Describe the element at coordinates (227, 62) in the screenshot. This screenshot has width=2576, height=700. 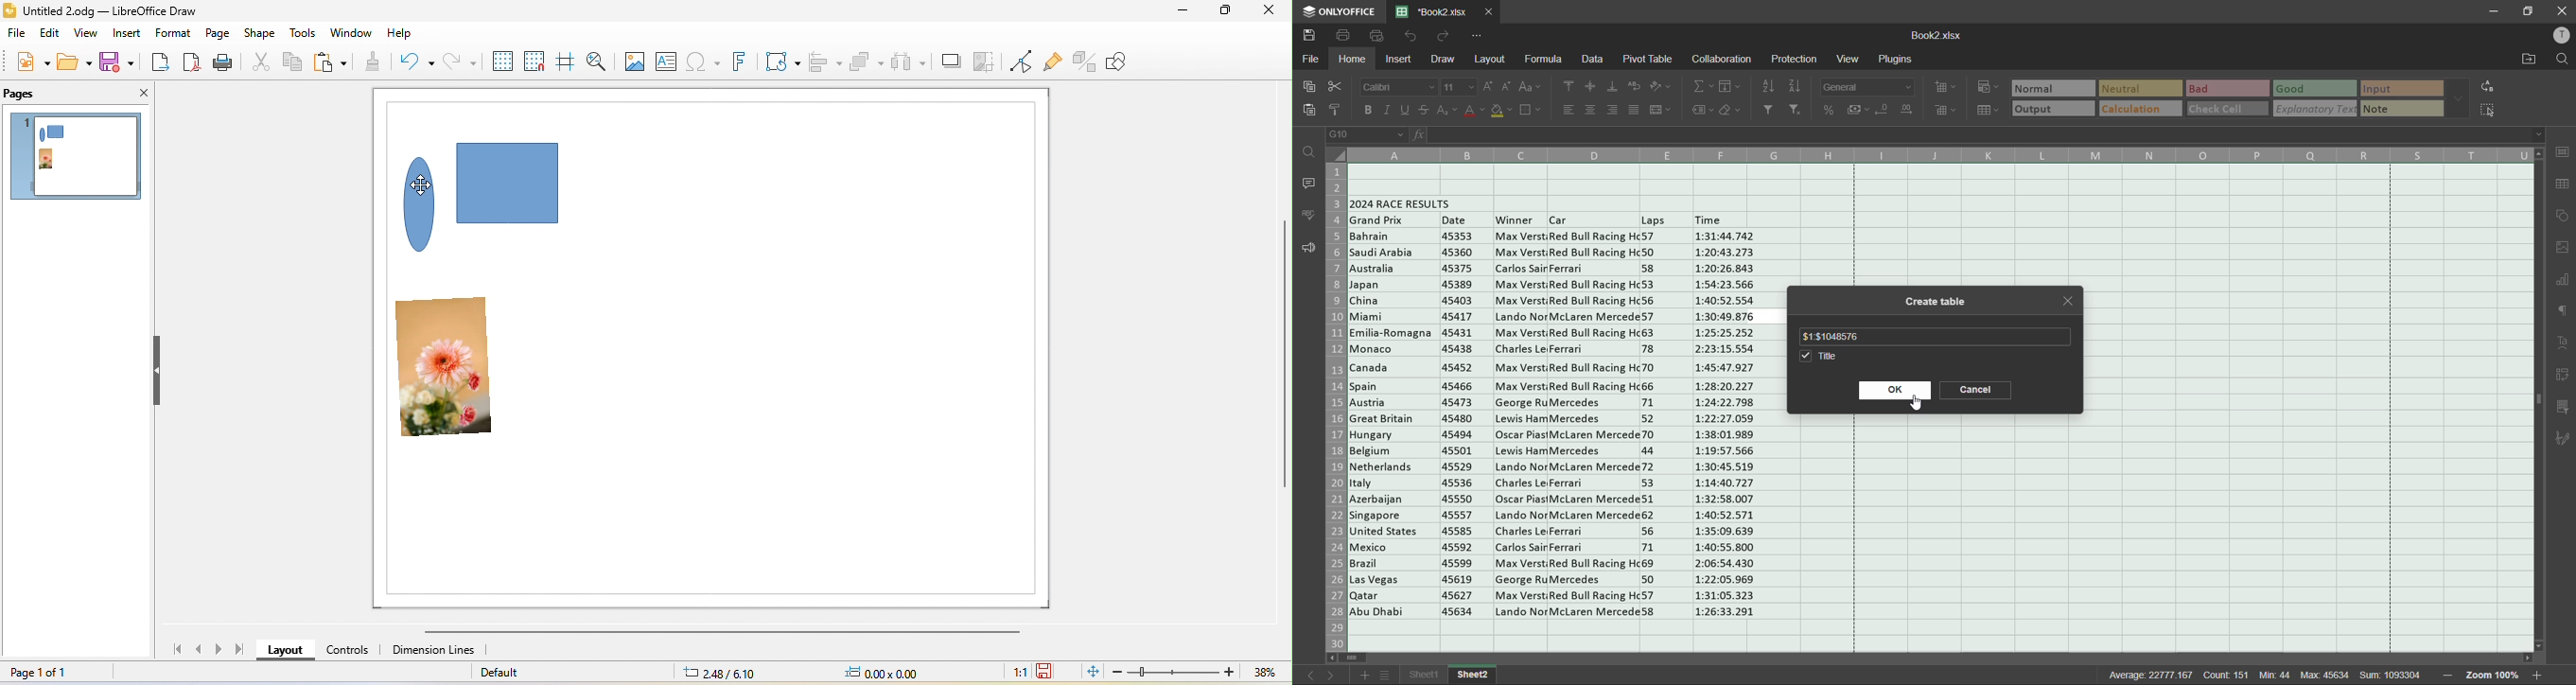
I see `print` at that location.